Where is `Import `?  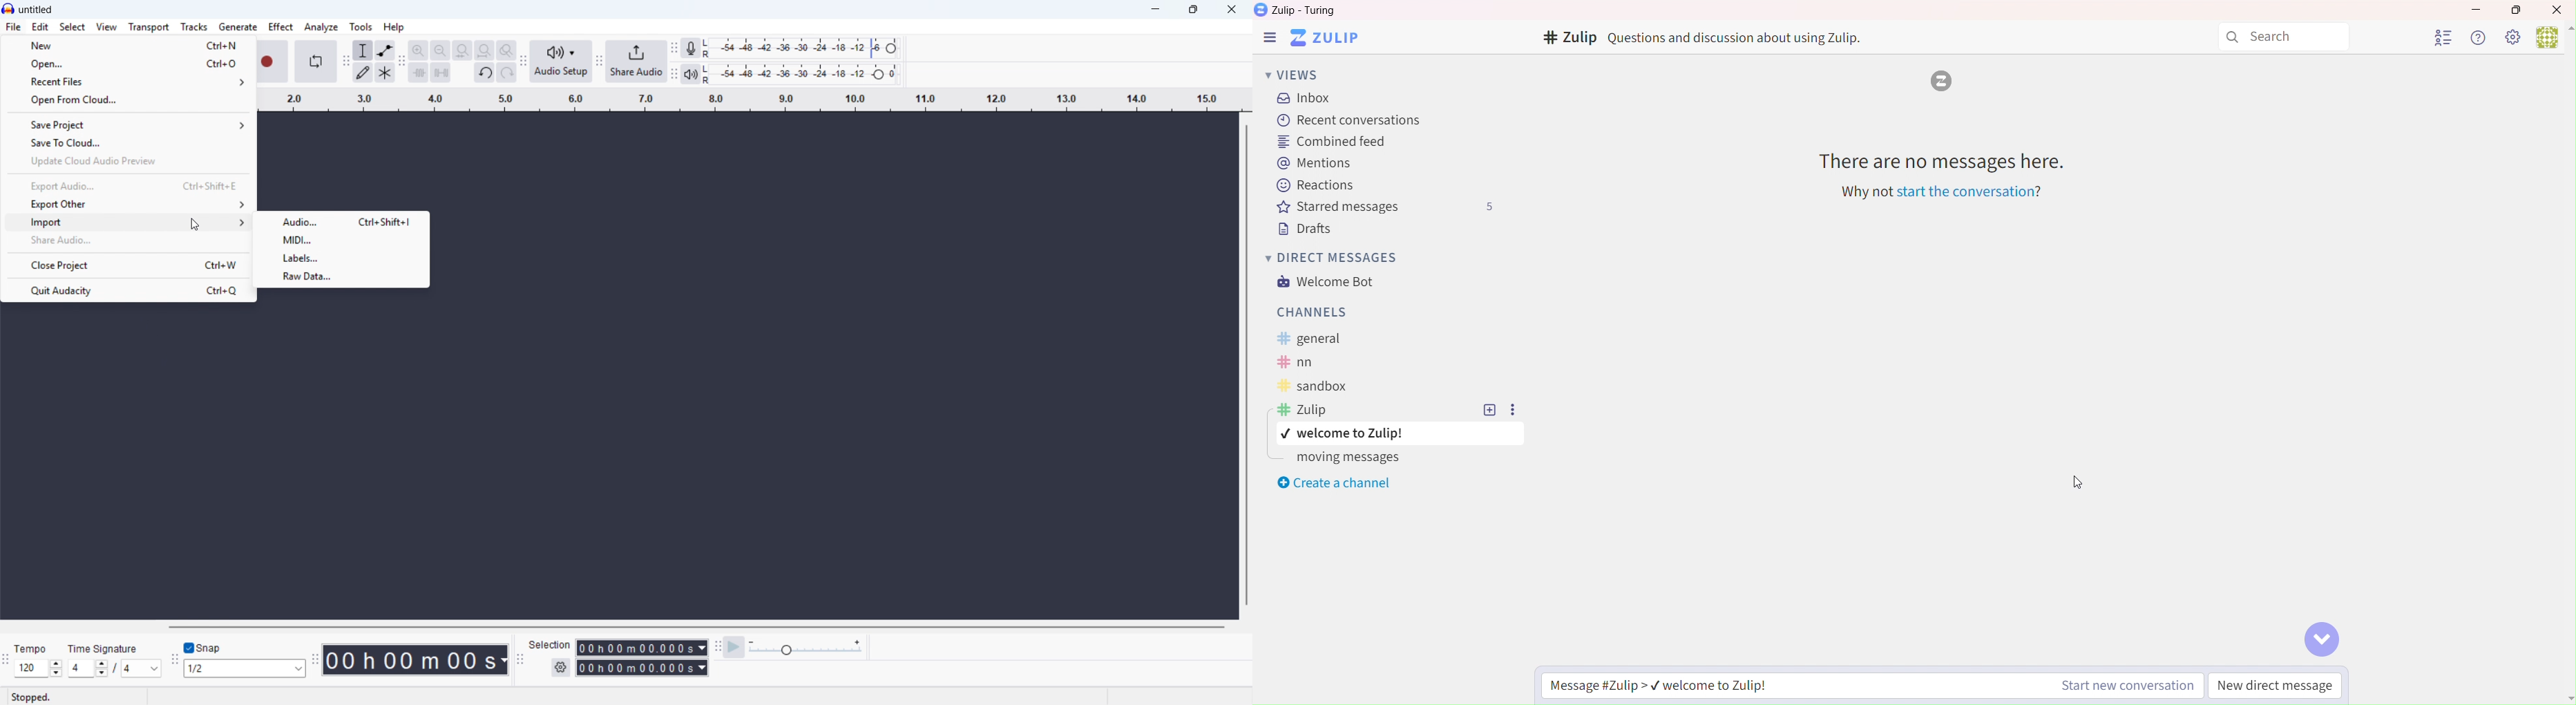
Import  is located at coordinates (127, 222).